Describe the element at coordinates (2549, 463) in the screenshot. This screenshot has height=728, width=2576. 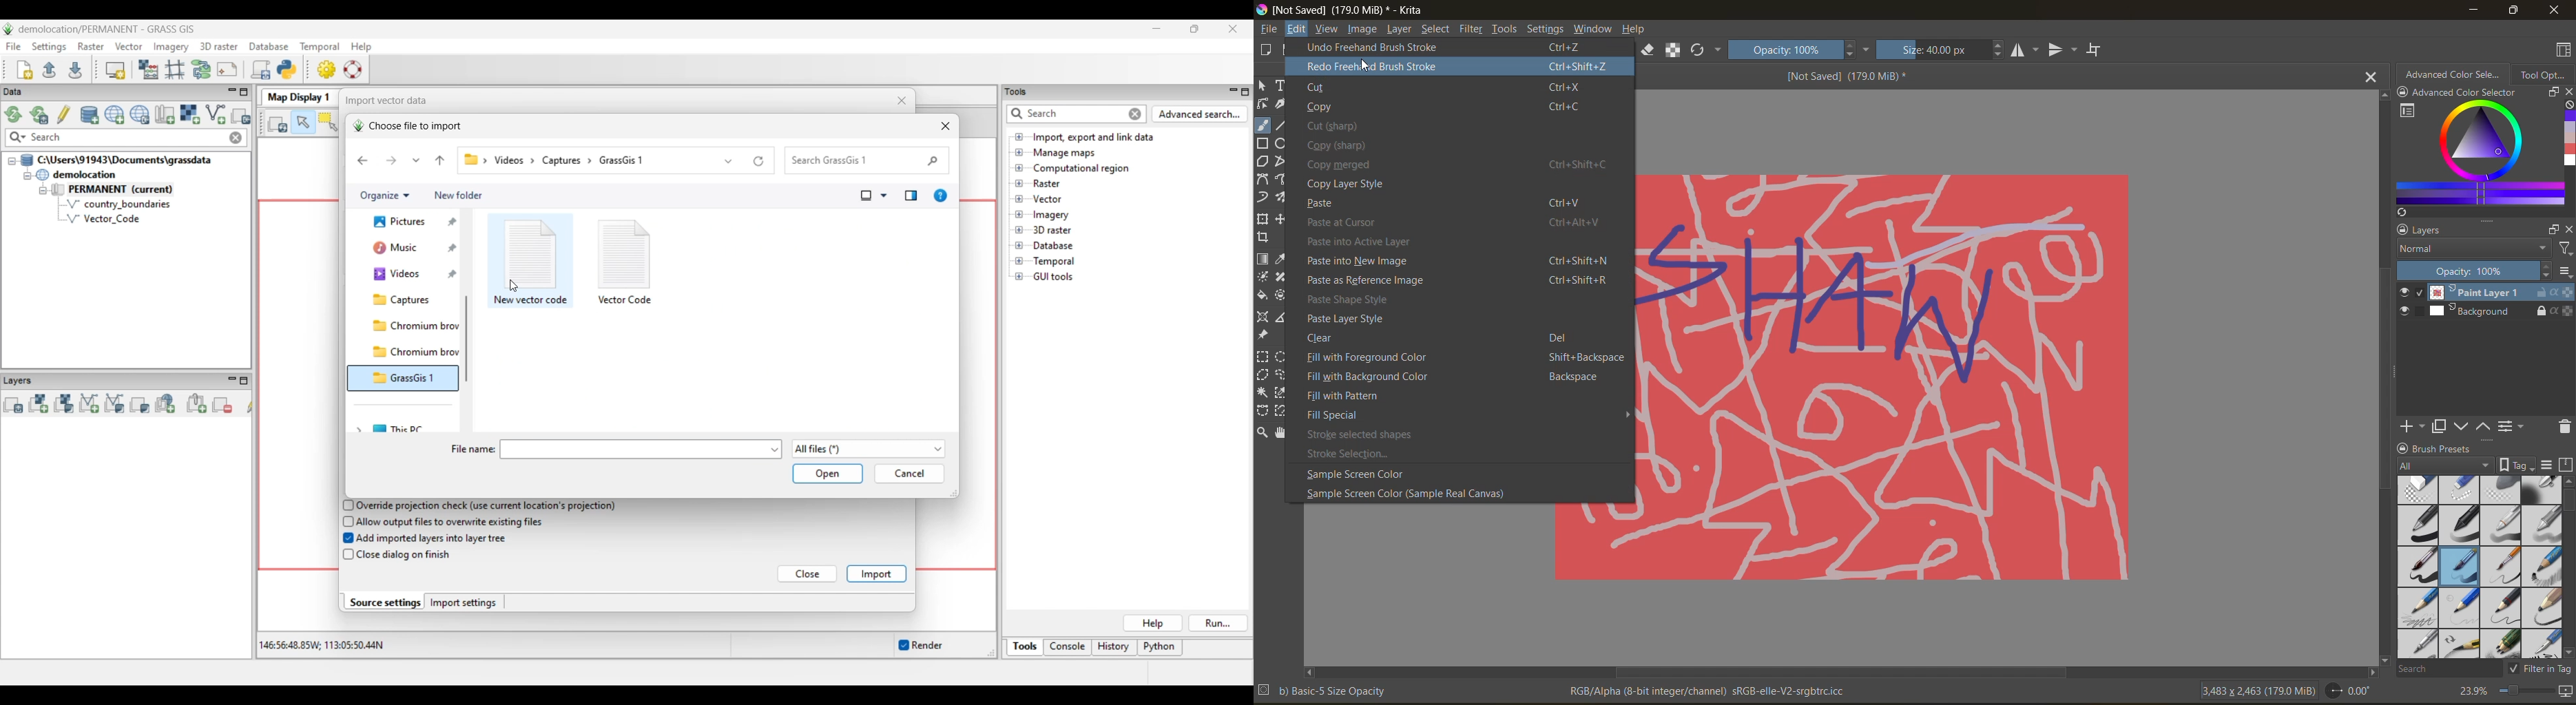
I see `display settings` at that location.